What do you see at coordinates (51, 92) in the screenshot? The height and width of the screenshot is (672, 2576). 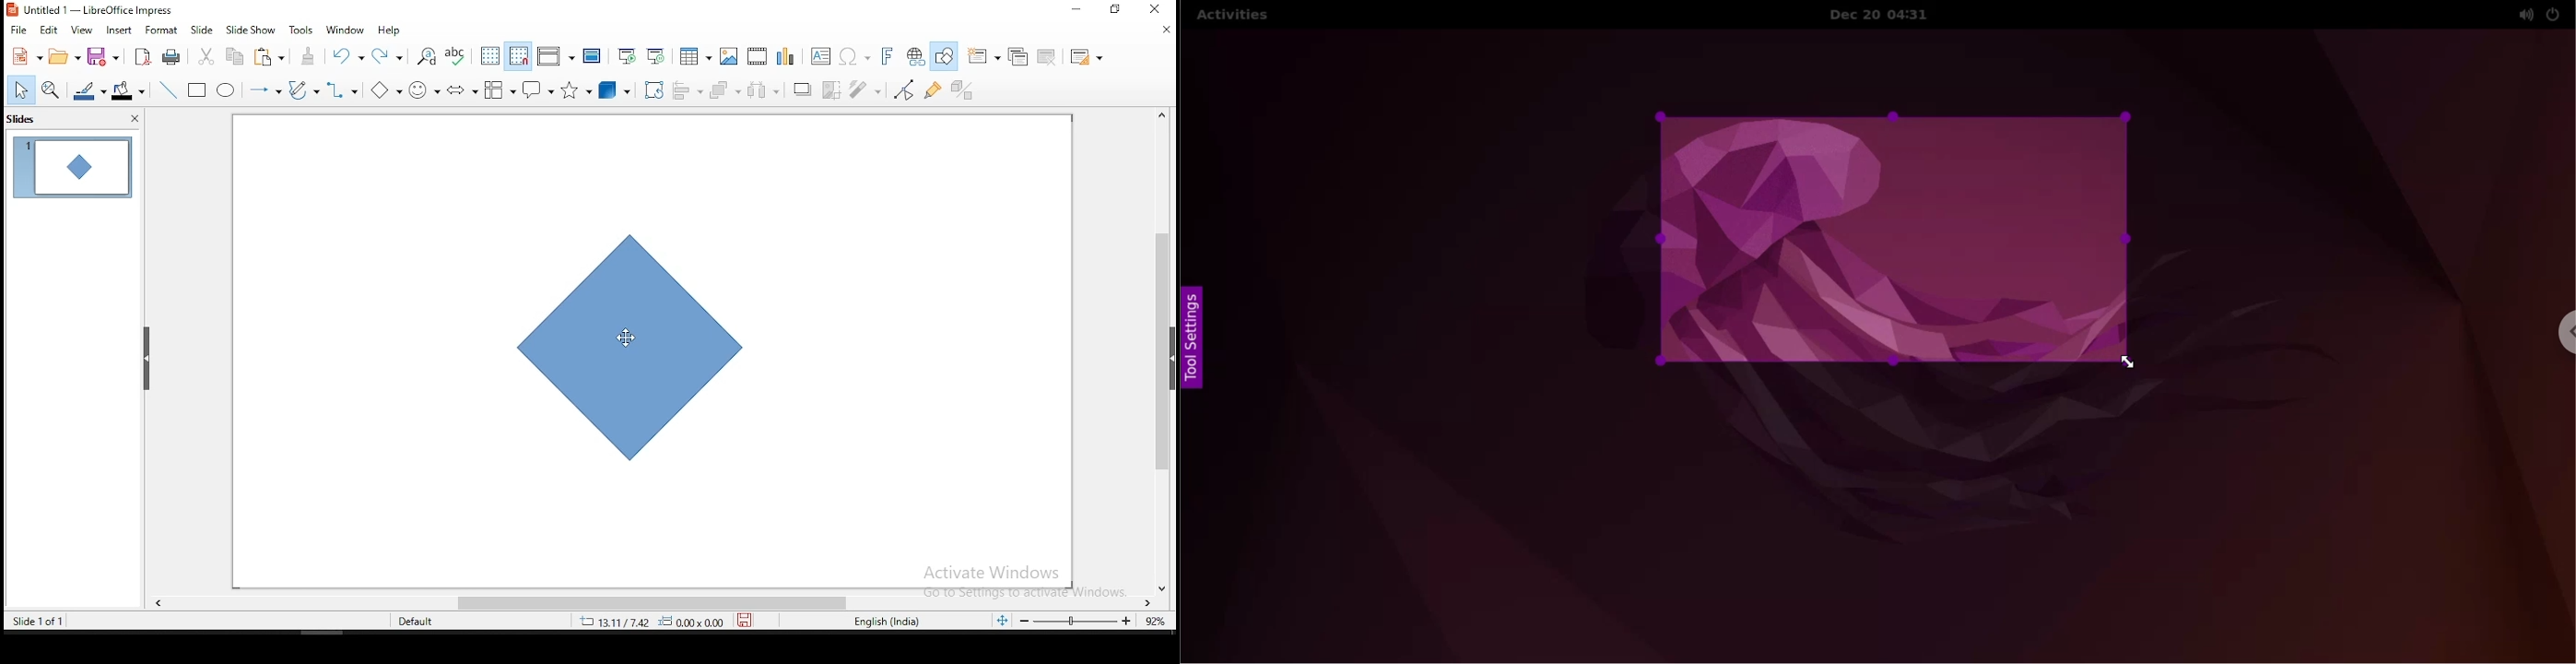 I see `zoom and pan` at bounding box center [51, 92].